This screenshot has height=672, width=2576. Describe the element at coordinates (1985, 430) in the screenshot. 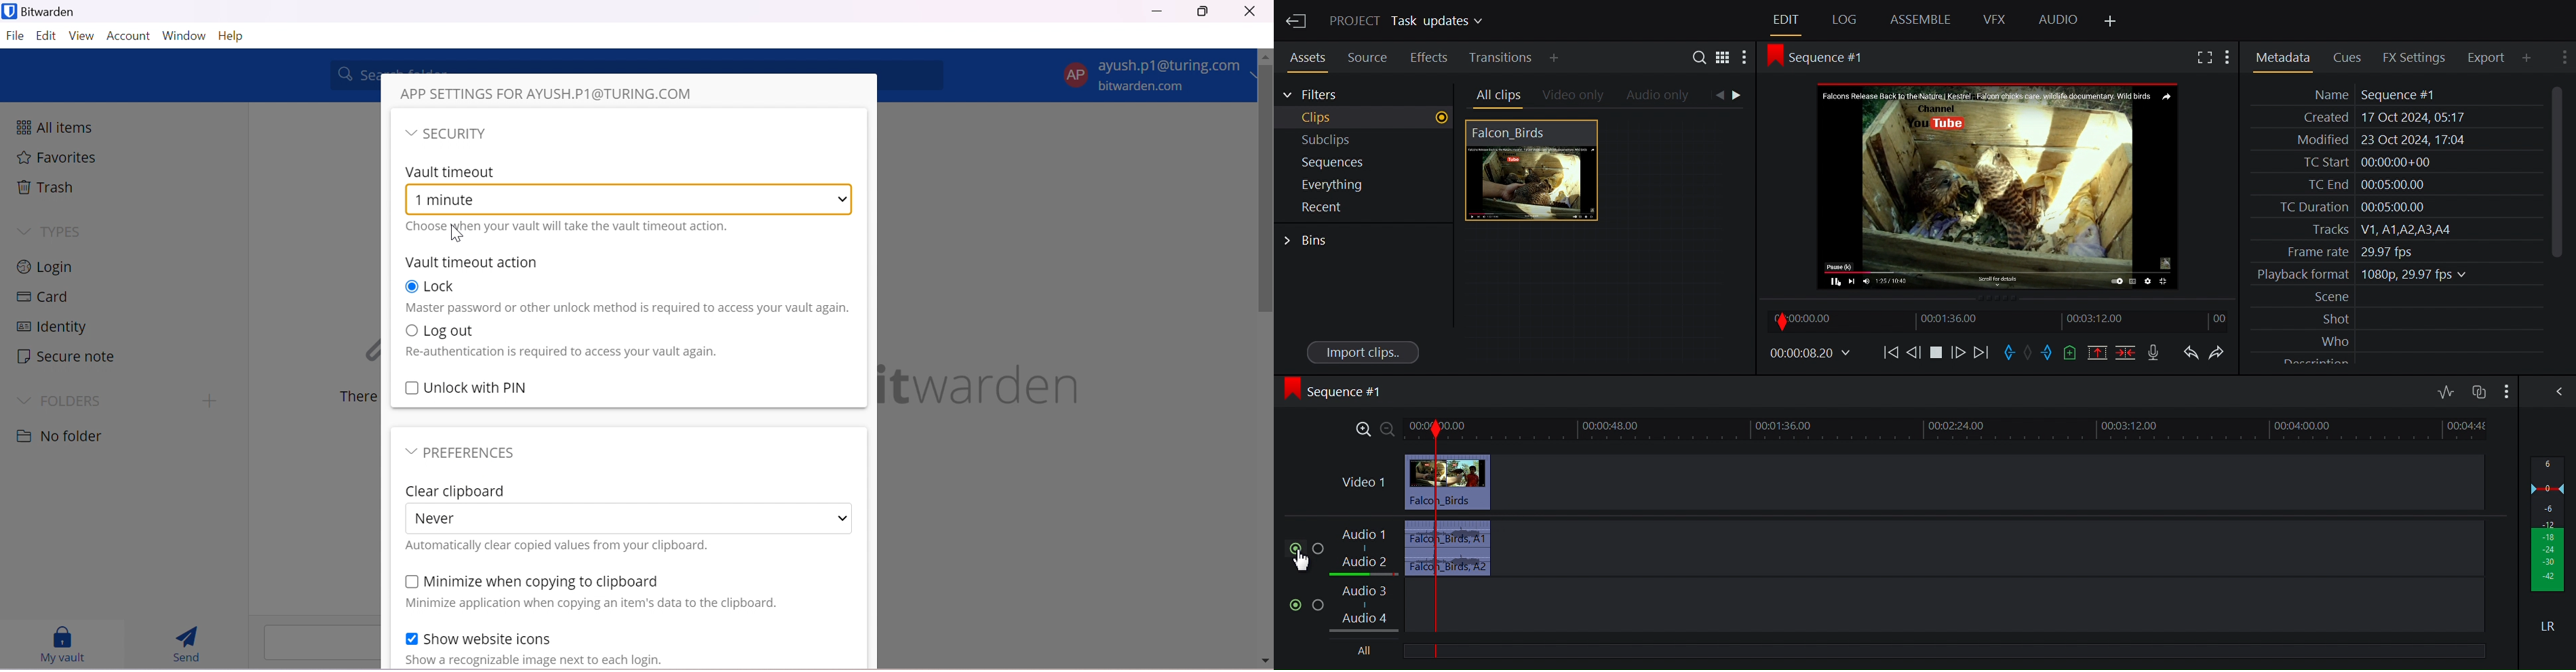

I see `timeline` at that location.